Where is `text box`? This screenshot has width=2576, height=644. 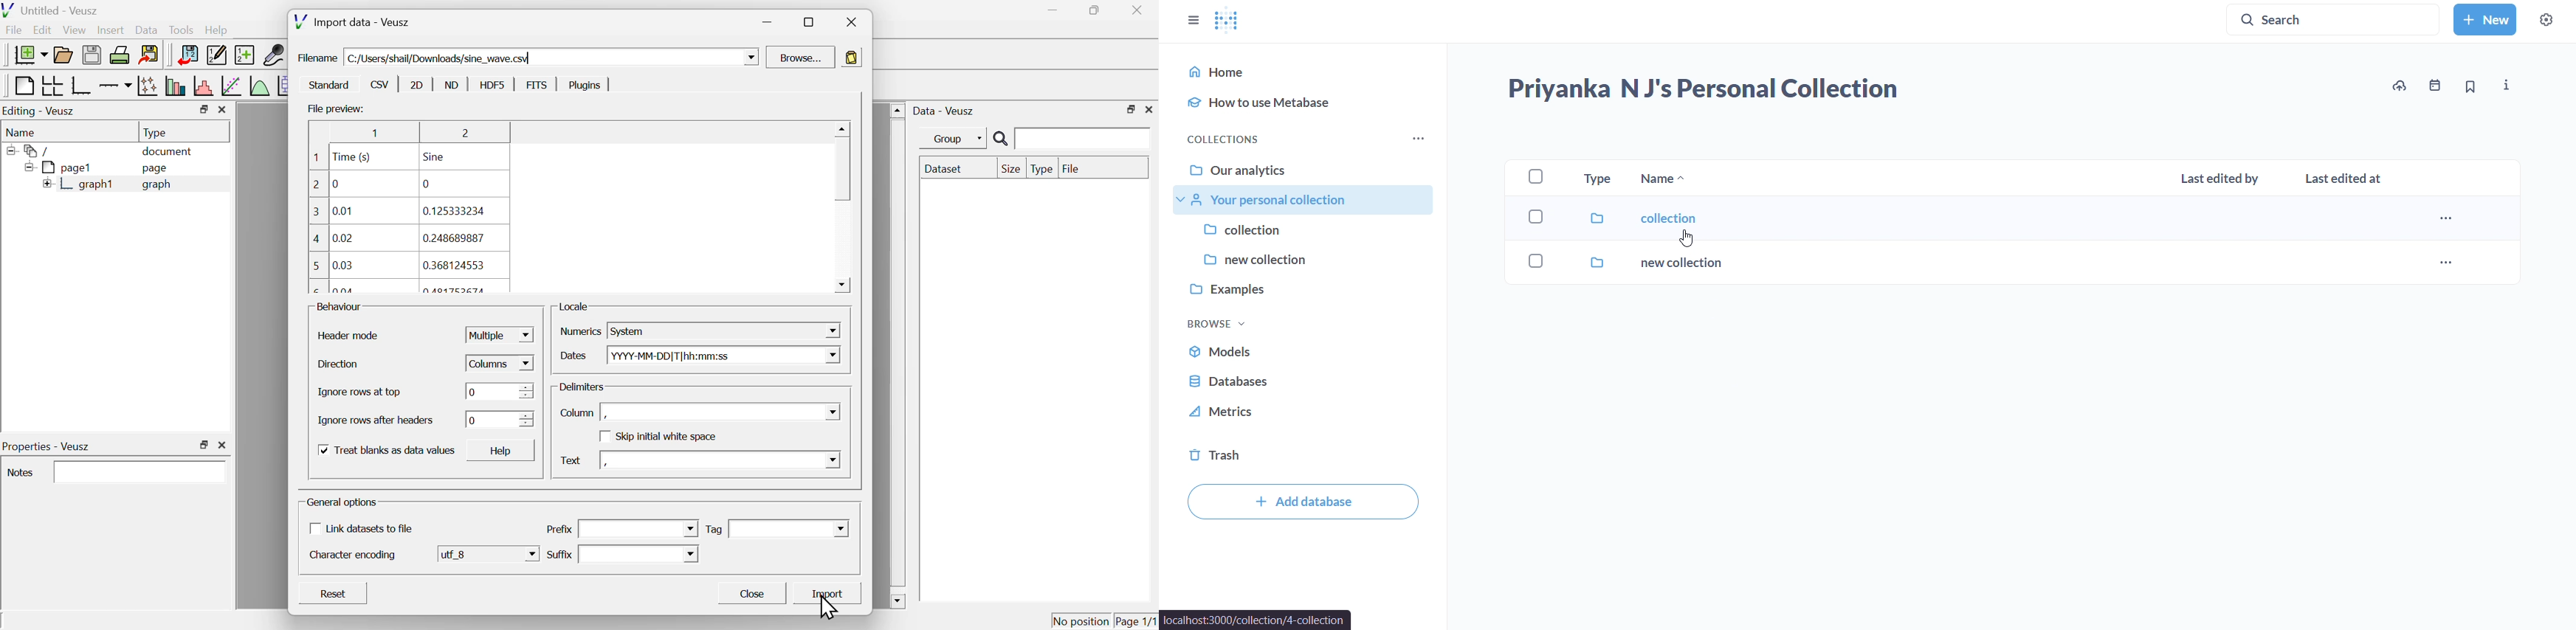
text box is located at coordinates (640, 553).